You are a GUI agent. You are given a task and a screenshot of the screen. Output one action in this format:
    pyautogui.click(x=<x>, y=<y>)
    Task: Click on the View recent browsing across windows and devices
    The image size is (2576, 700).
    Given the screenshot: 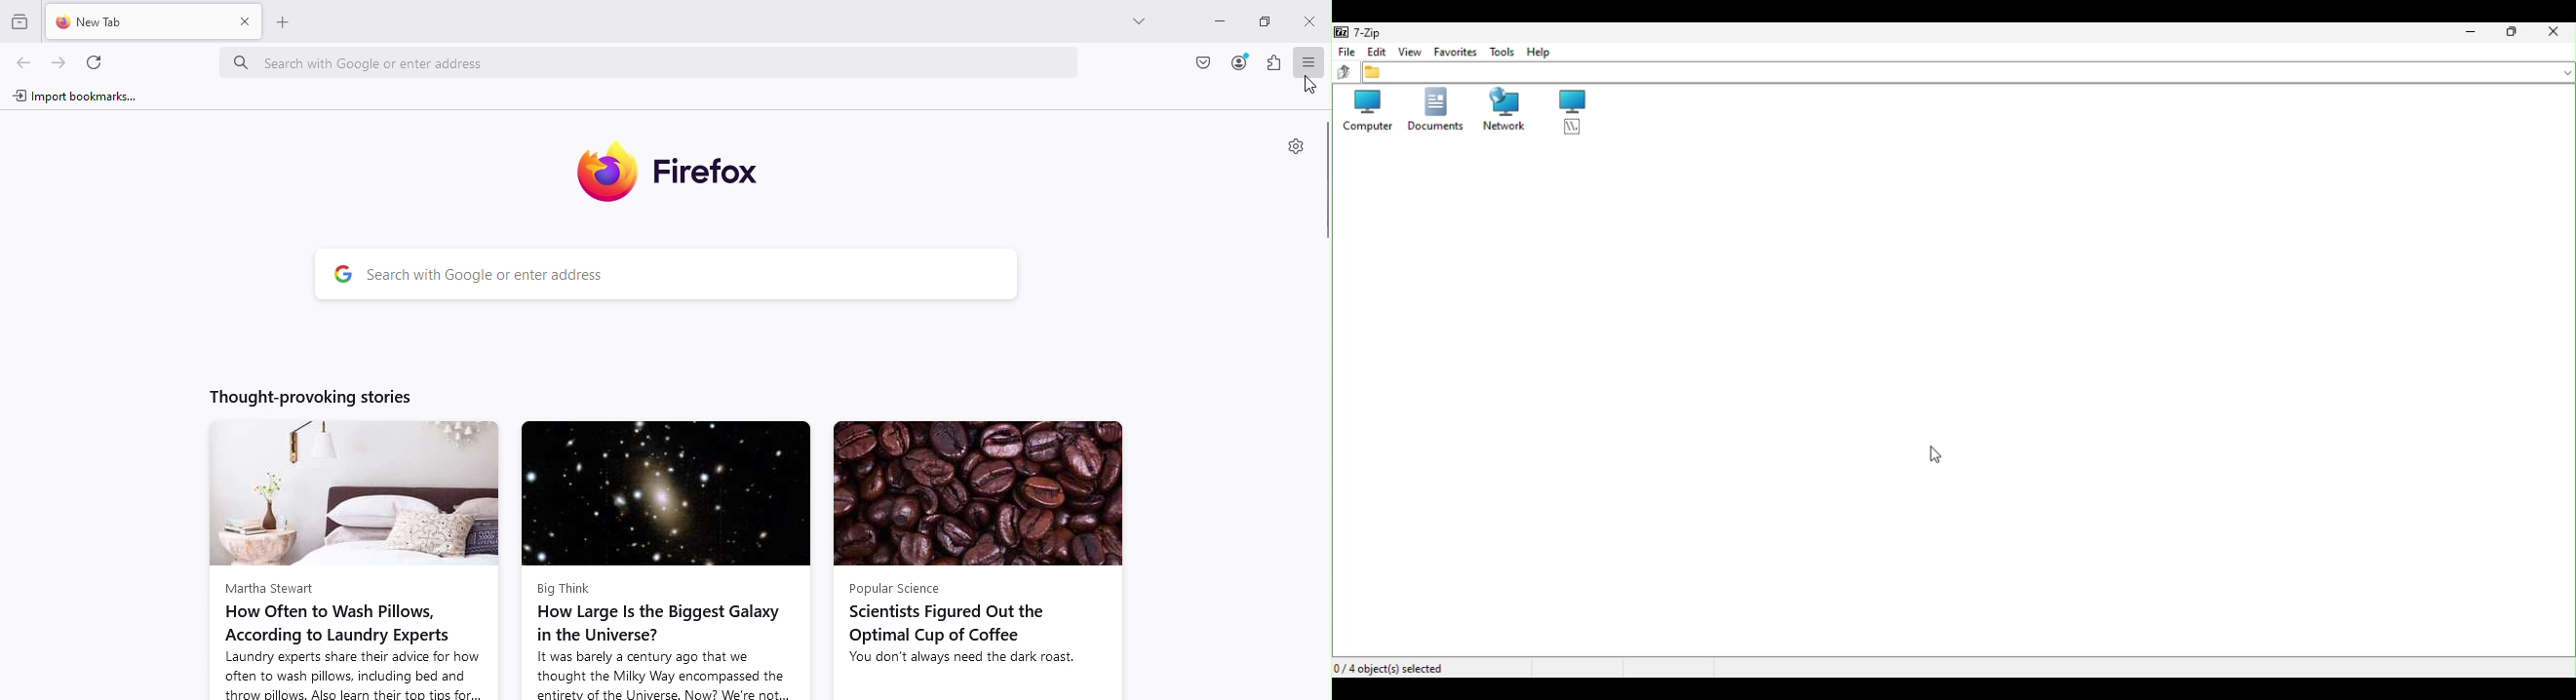 What is the action you would take?
    pyautogui.click(x=22, y=21)
    